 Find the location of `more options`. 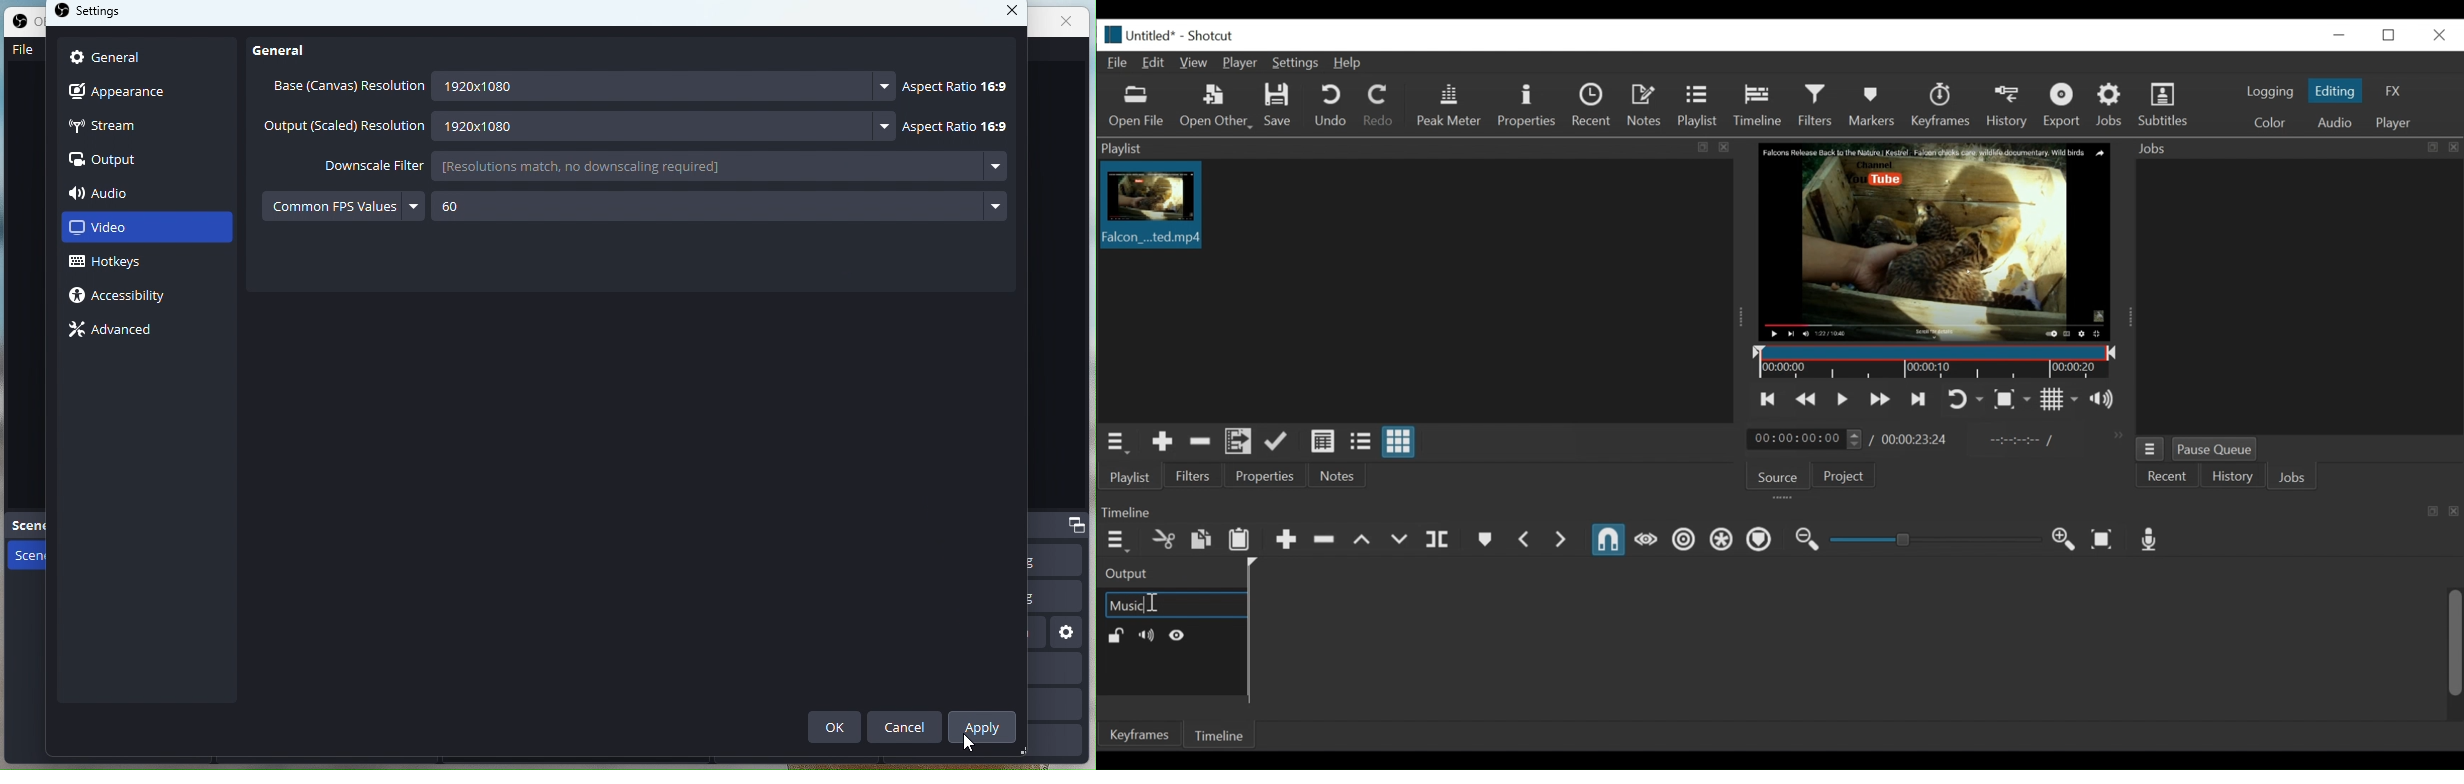

more options is located at coordinates (996, 212).